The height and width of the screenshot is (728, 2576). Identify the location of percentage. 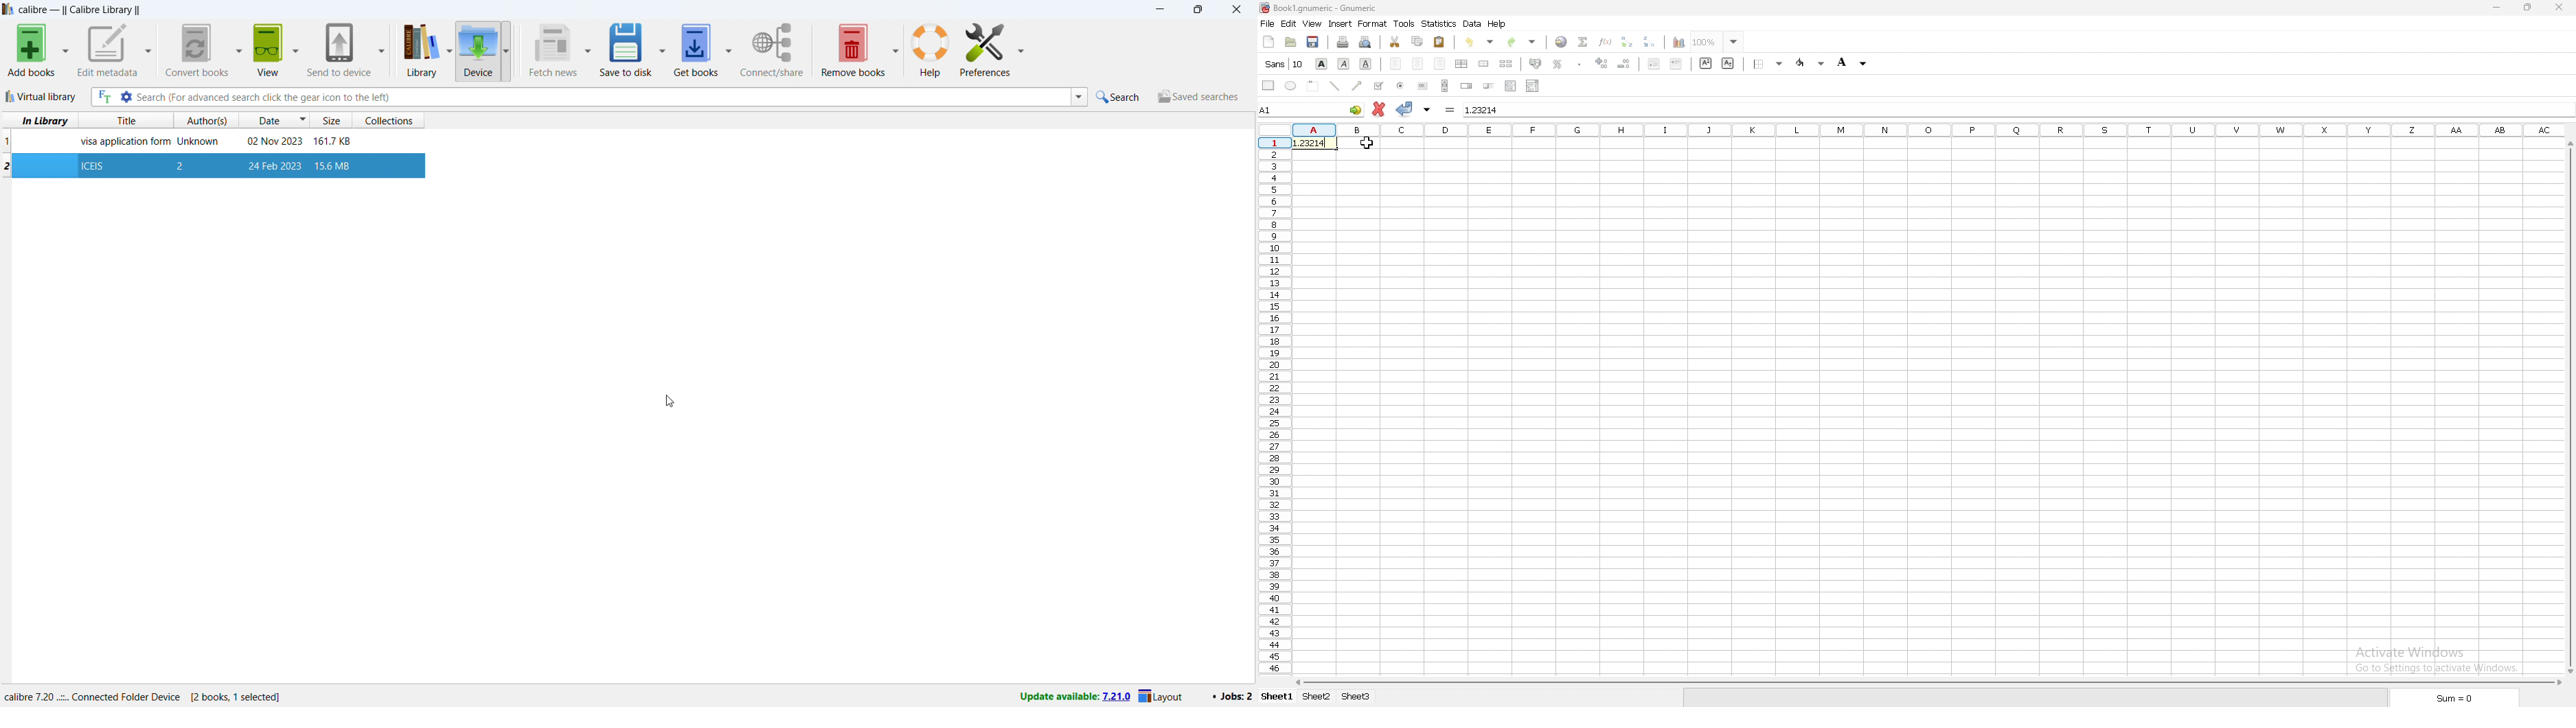
(1559, 64).